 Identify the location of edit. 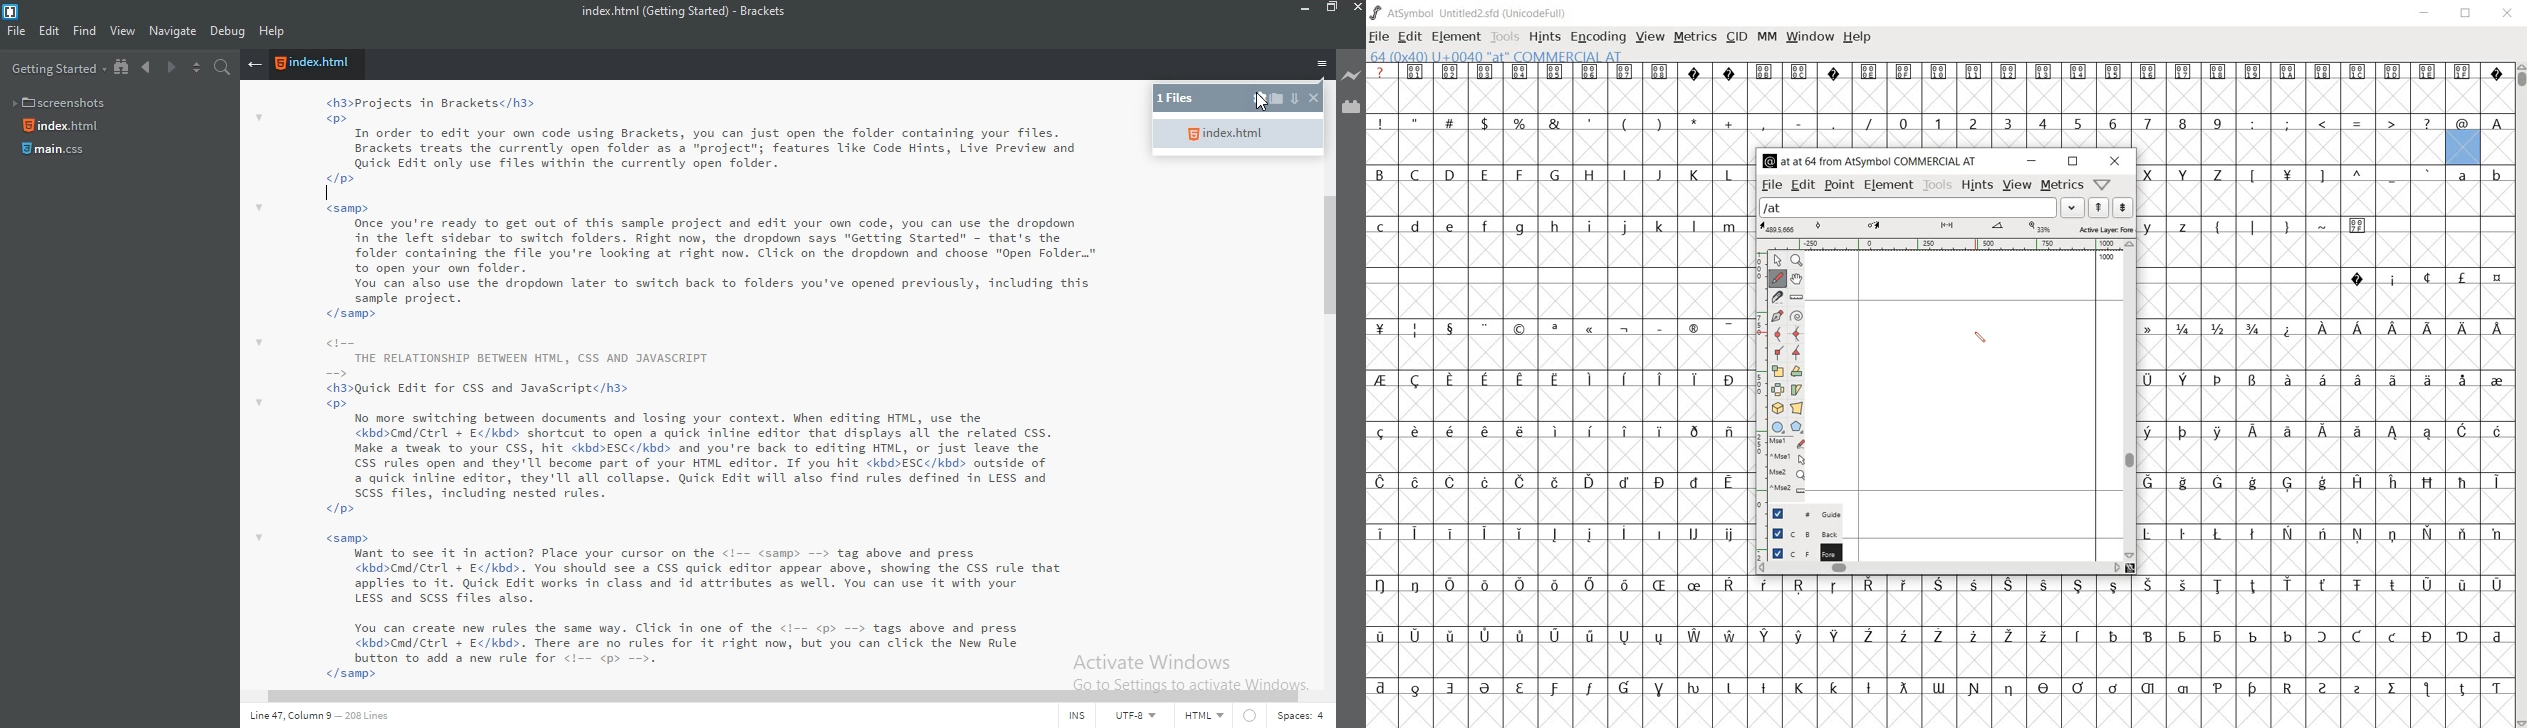
(1802, 186).